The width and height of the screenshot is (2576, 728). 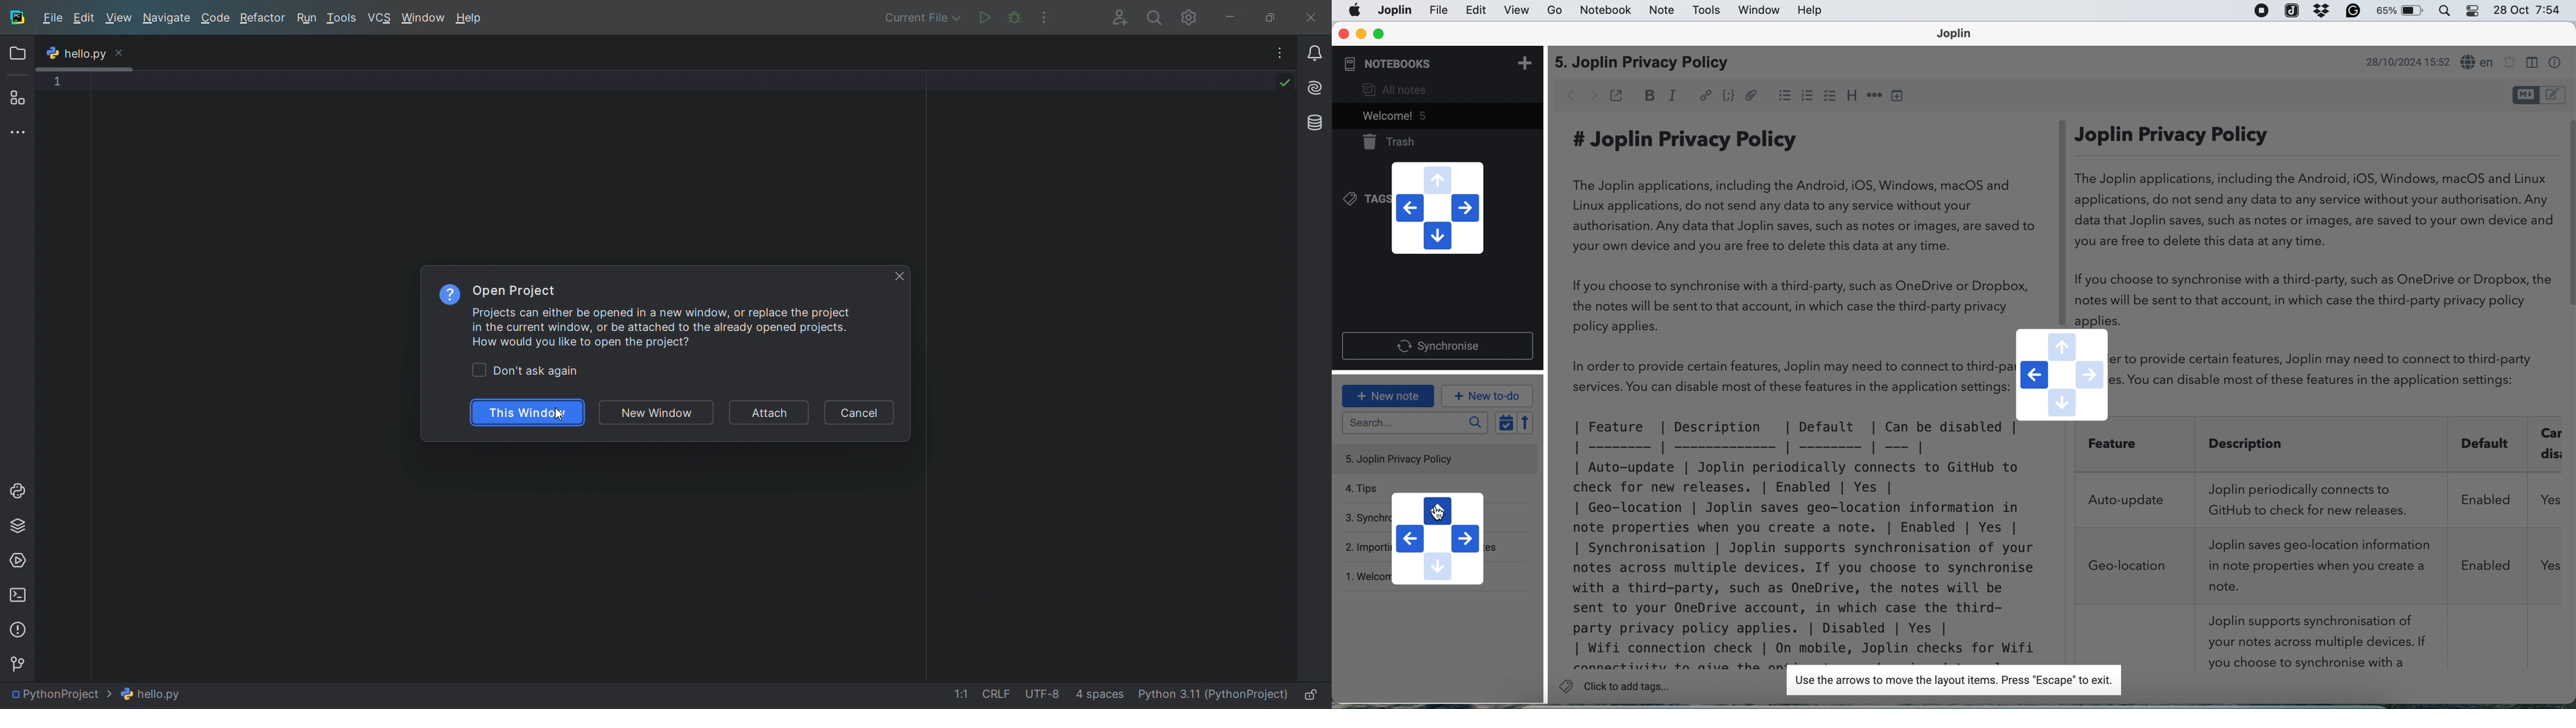 I want to click on help, so click(x=1811, y=11).